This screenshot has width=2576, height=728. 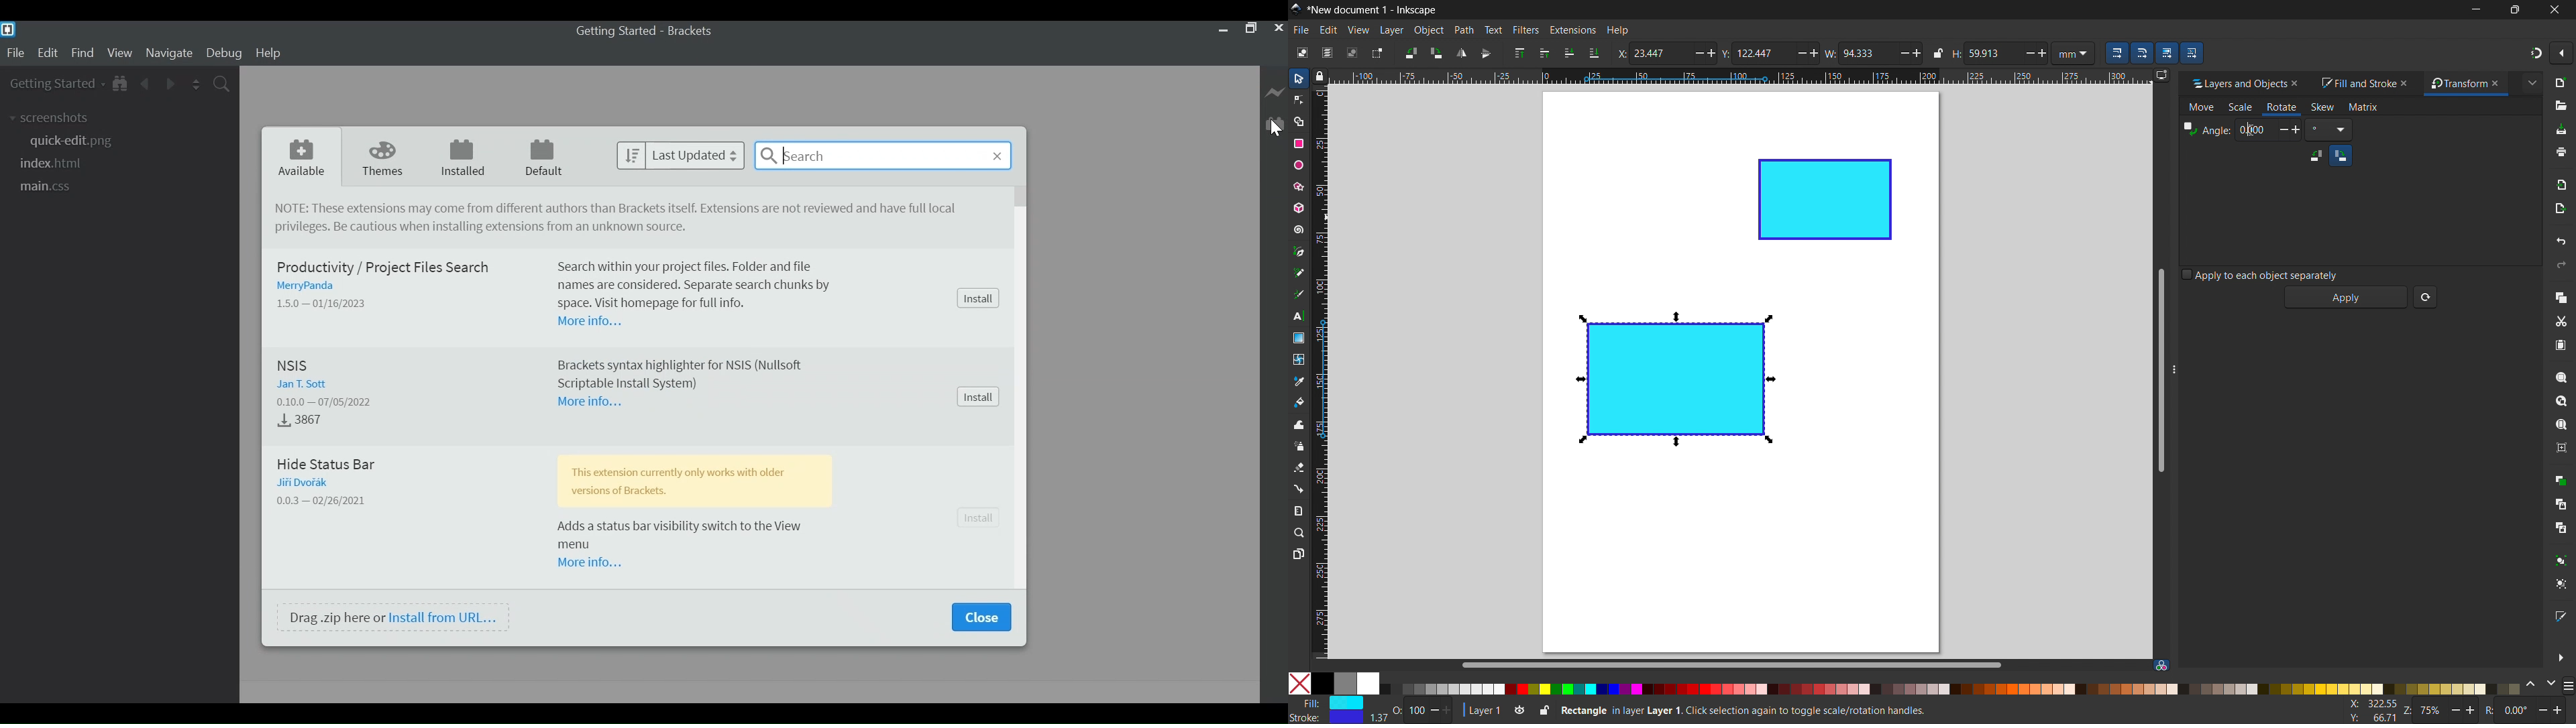 What do you see at coordinates (1816, 53) in the screenshot?
I see `Add/ increase` at bounding box center [1816, 53].